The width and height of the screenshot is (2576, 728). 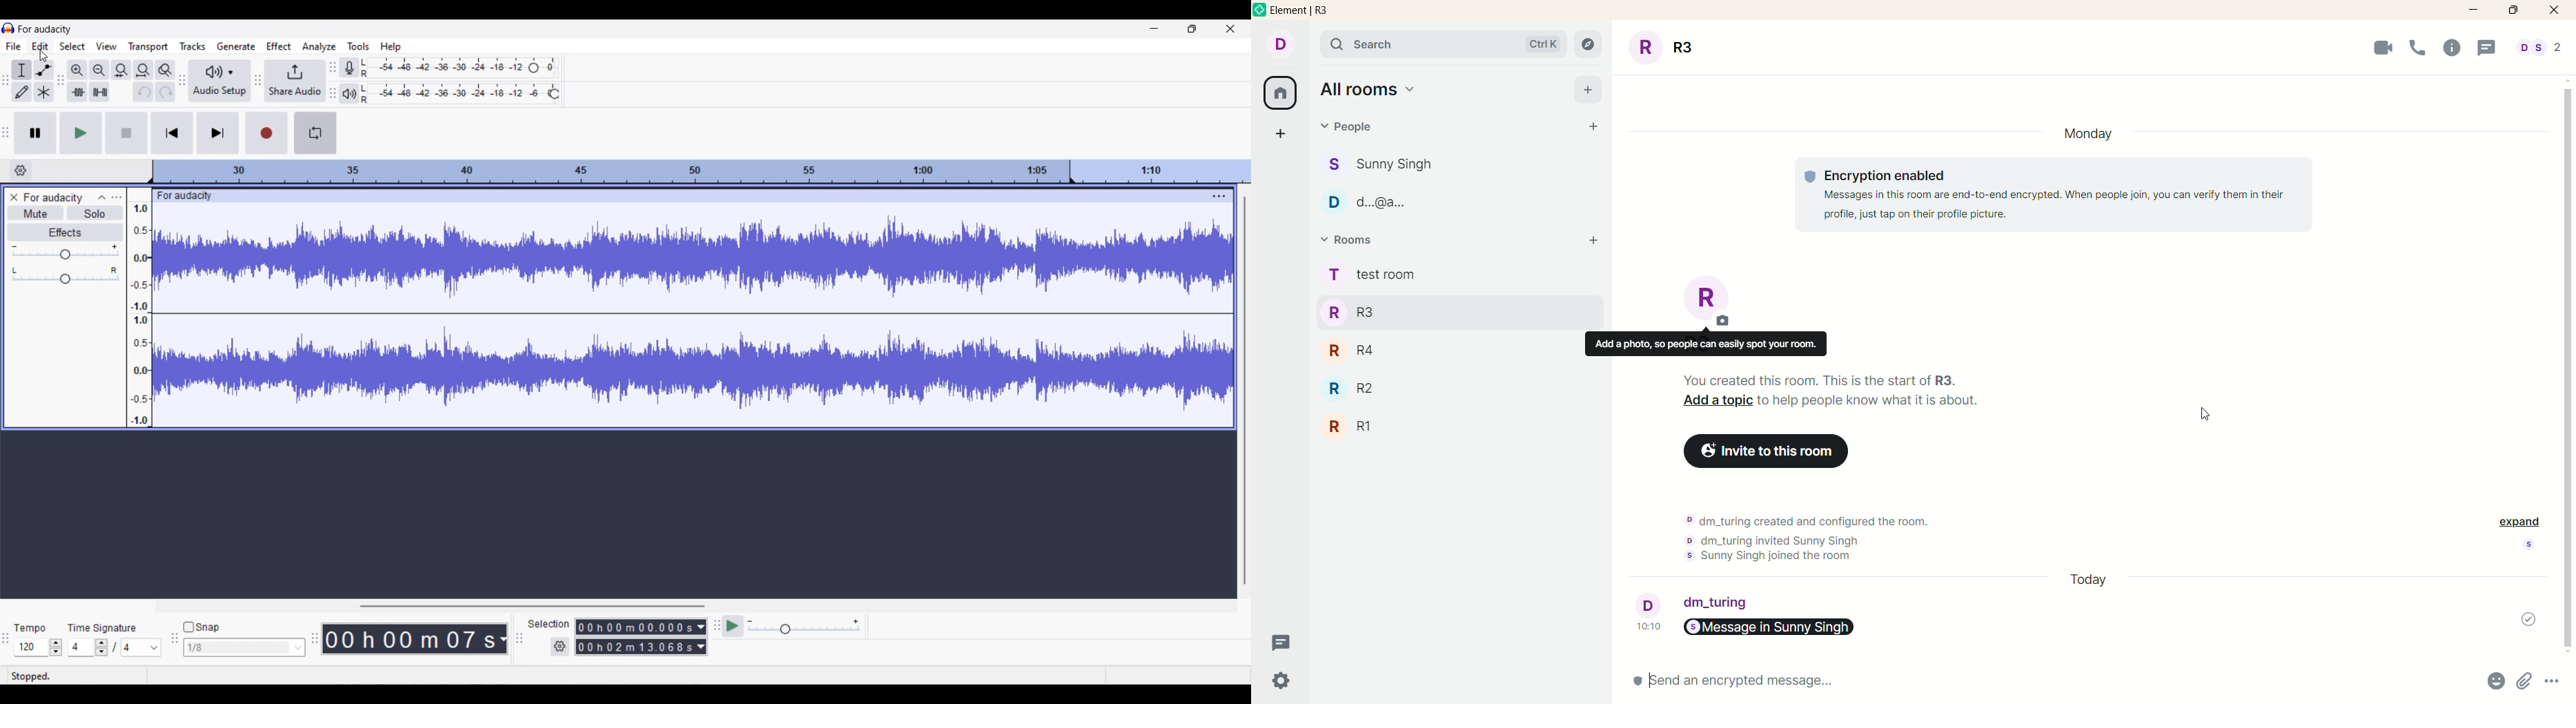 I want to click on Software logo, so click(x=8, y=28).